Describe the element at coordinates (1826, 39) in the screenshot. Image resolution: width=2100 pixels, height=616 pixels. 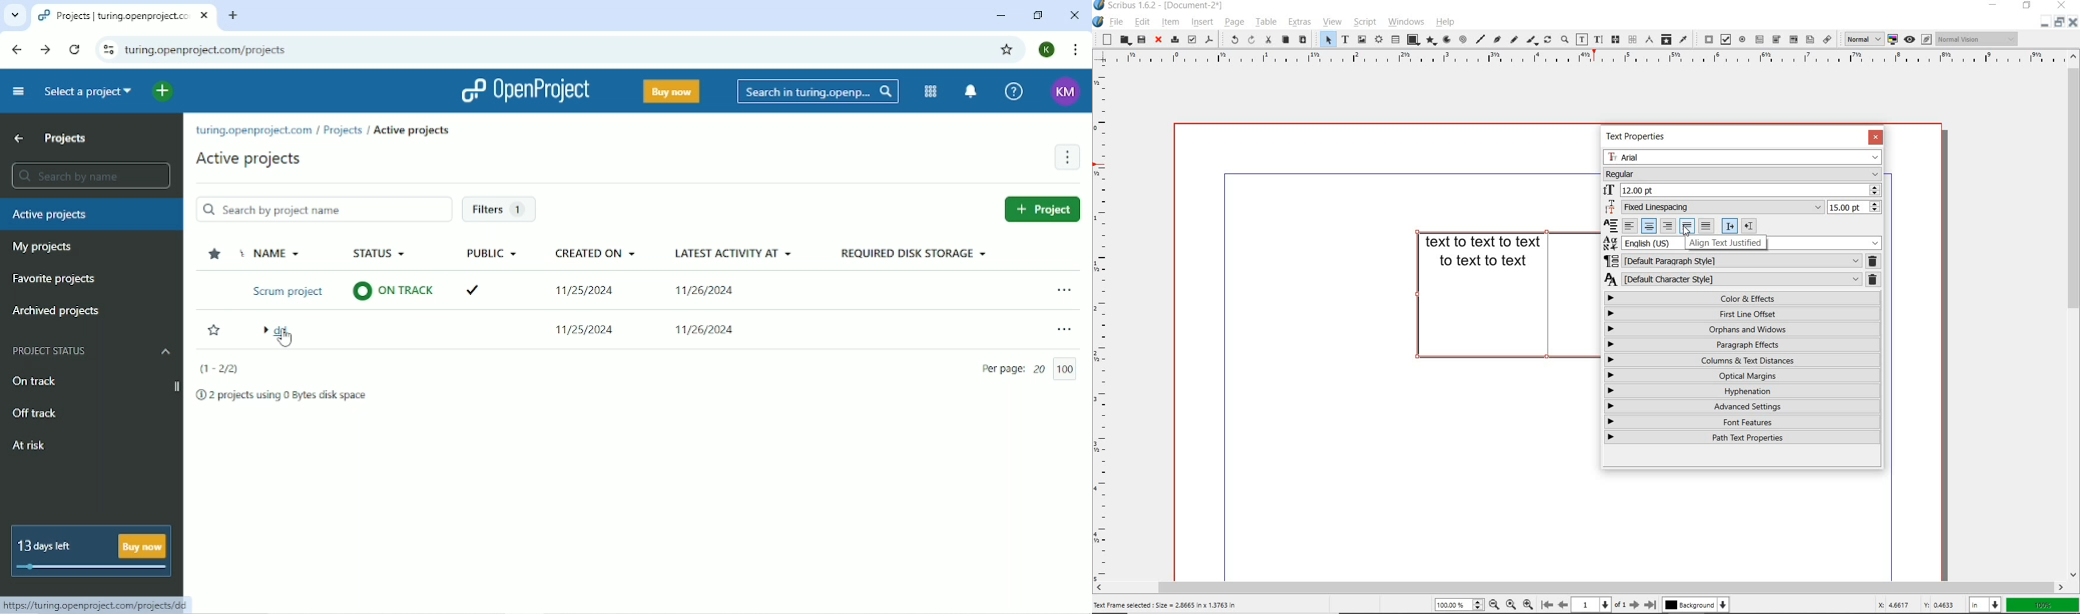
I see `link annotation` at that location.